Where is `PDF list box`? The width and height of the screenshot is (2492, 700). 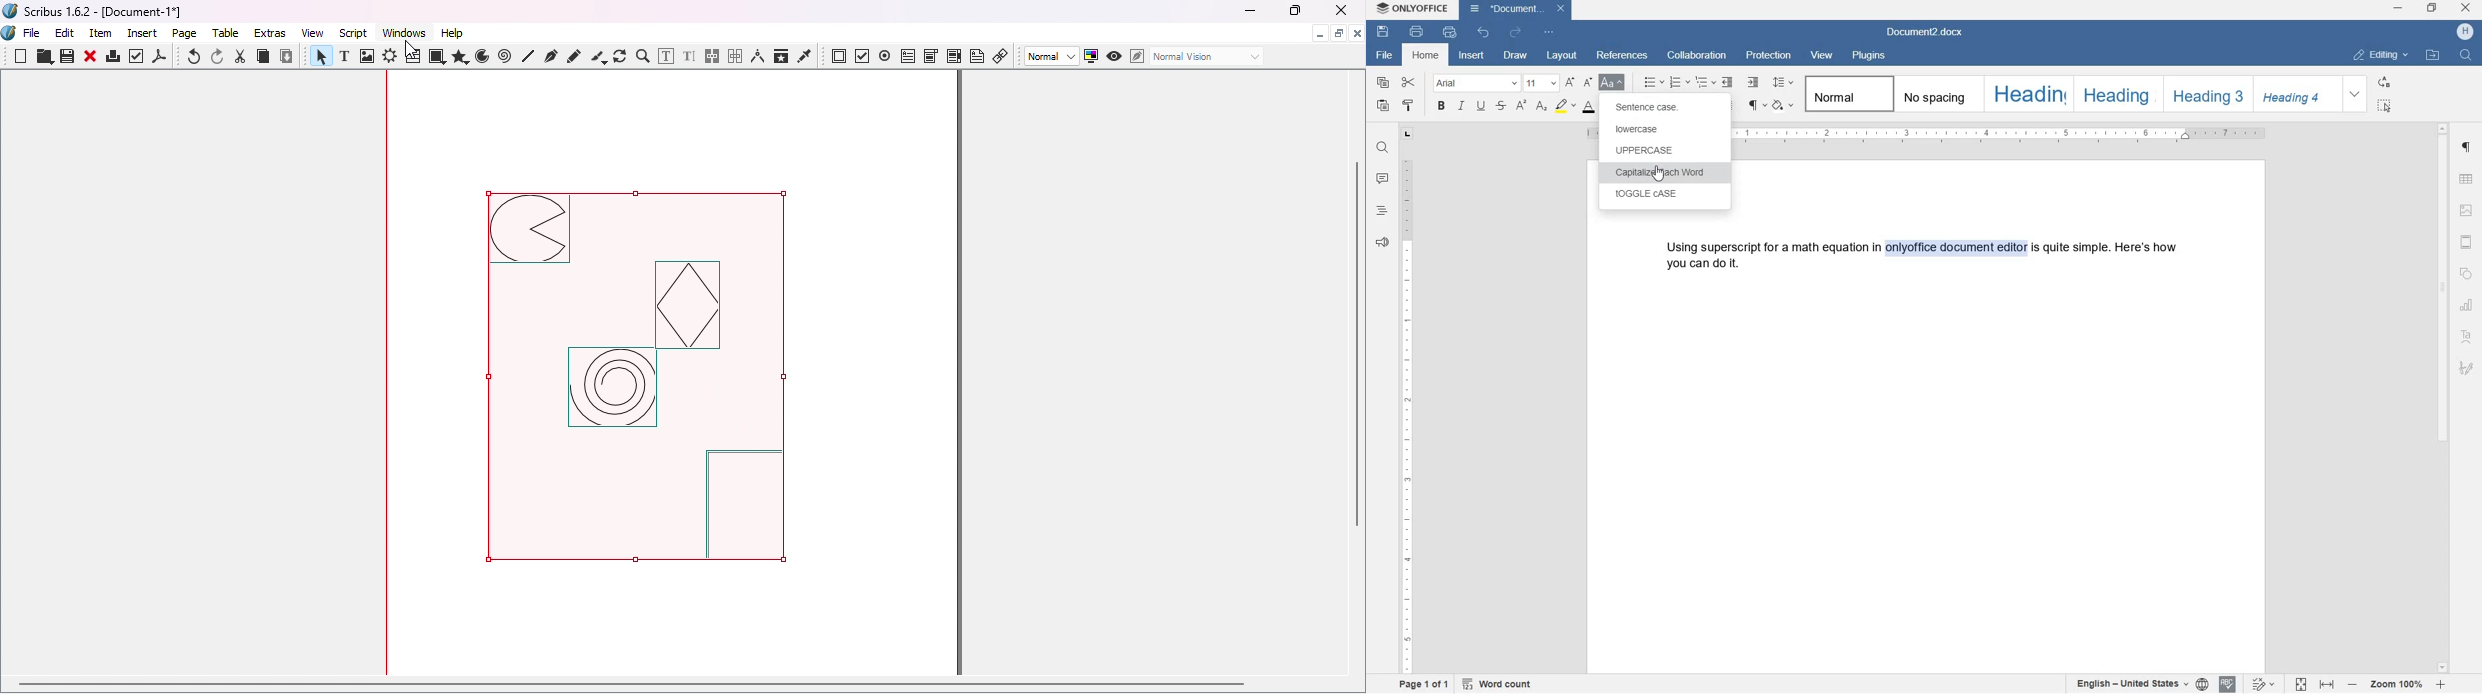
PDF list box is located at coordinates (954, 56).